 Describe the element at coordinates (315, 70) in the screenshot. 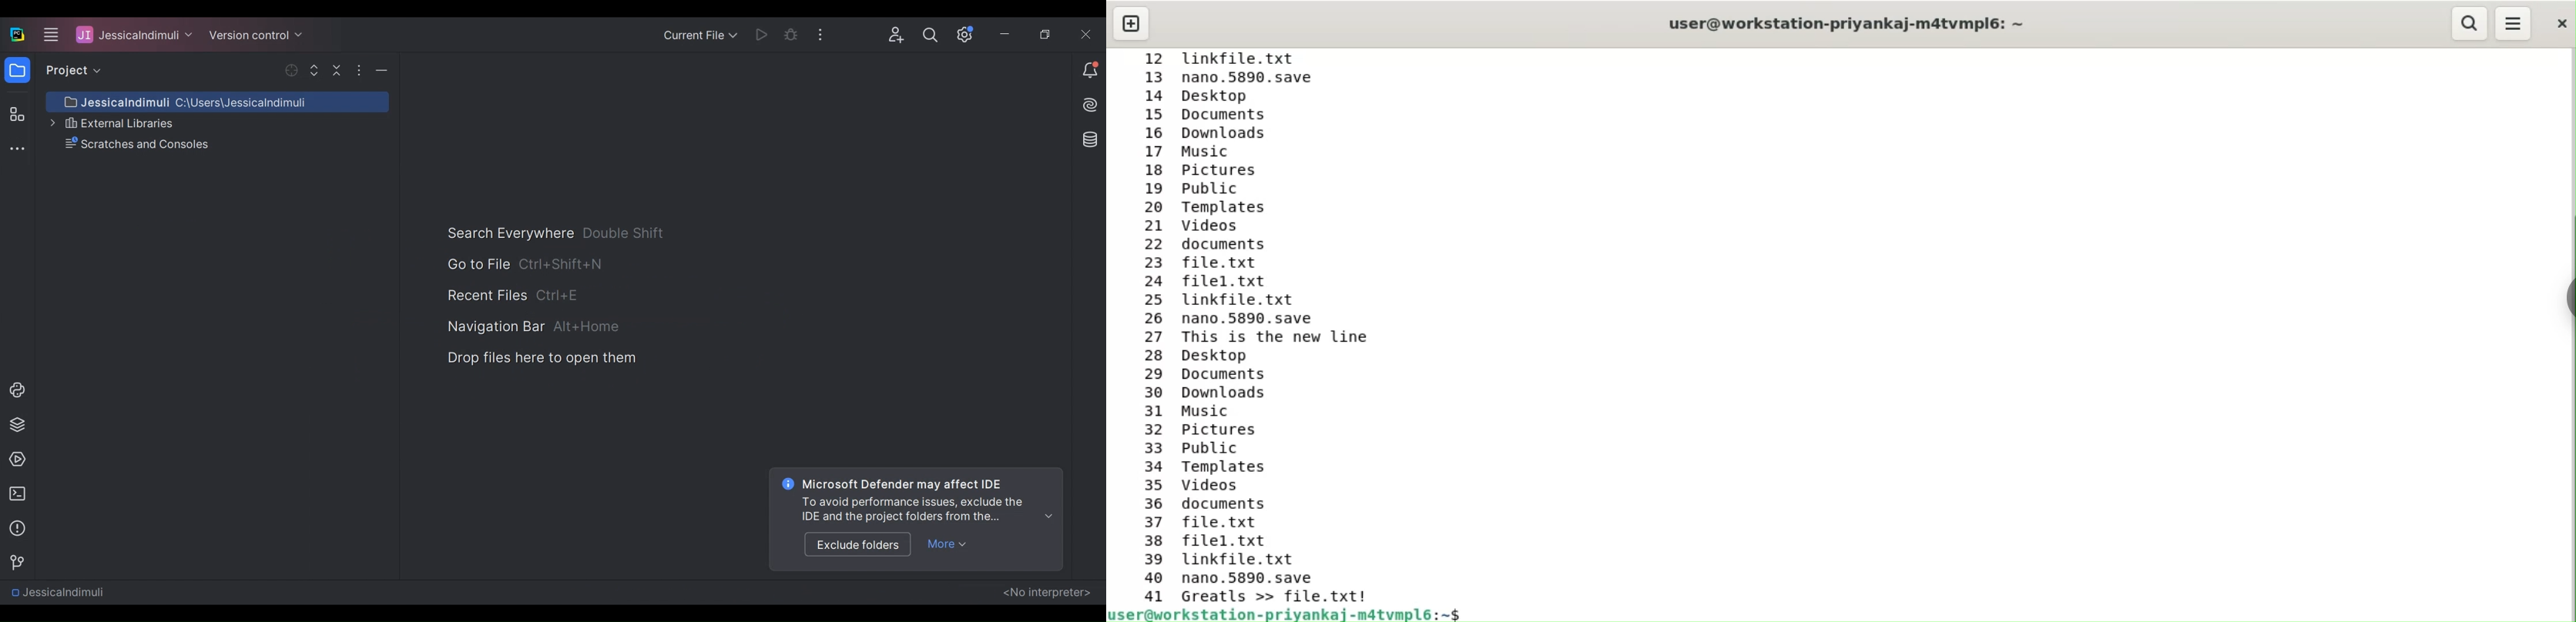

I see `Expand Selected` at that location.